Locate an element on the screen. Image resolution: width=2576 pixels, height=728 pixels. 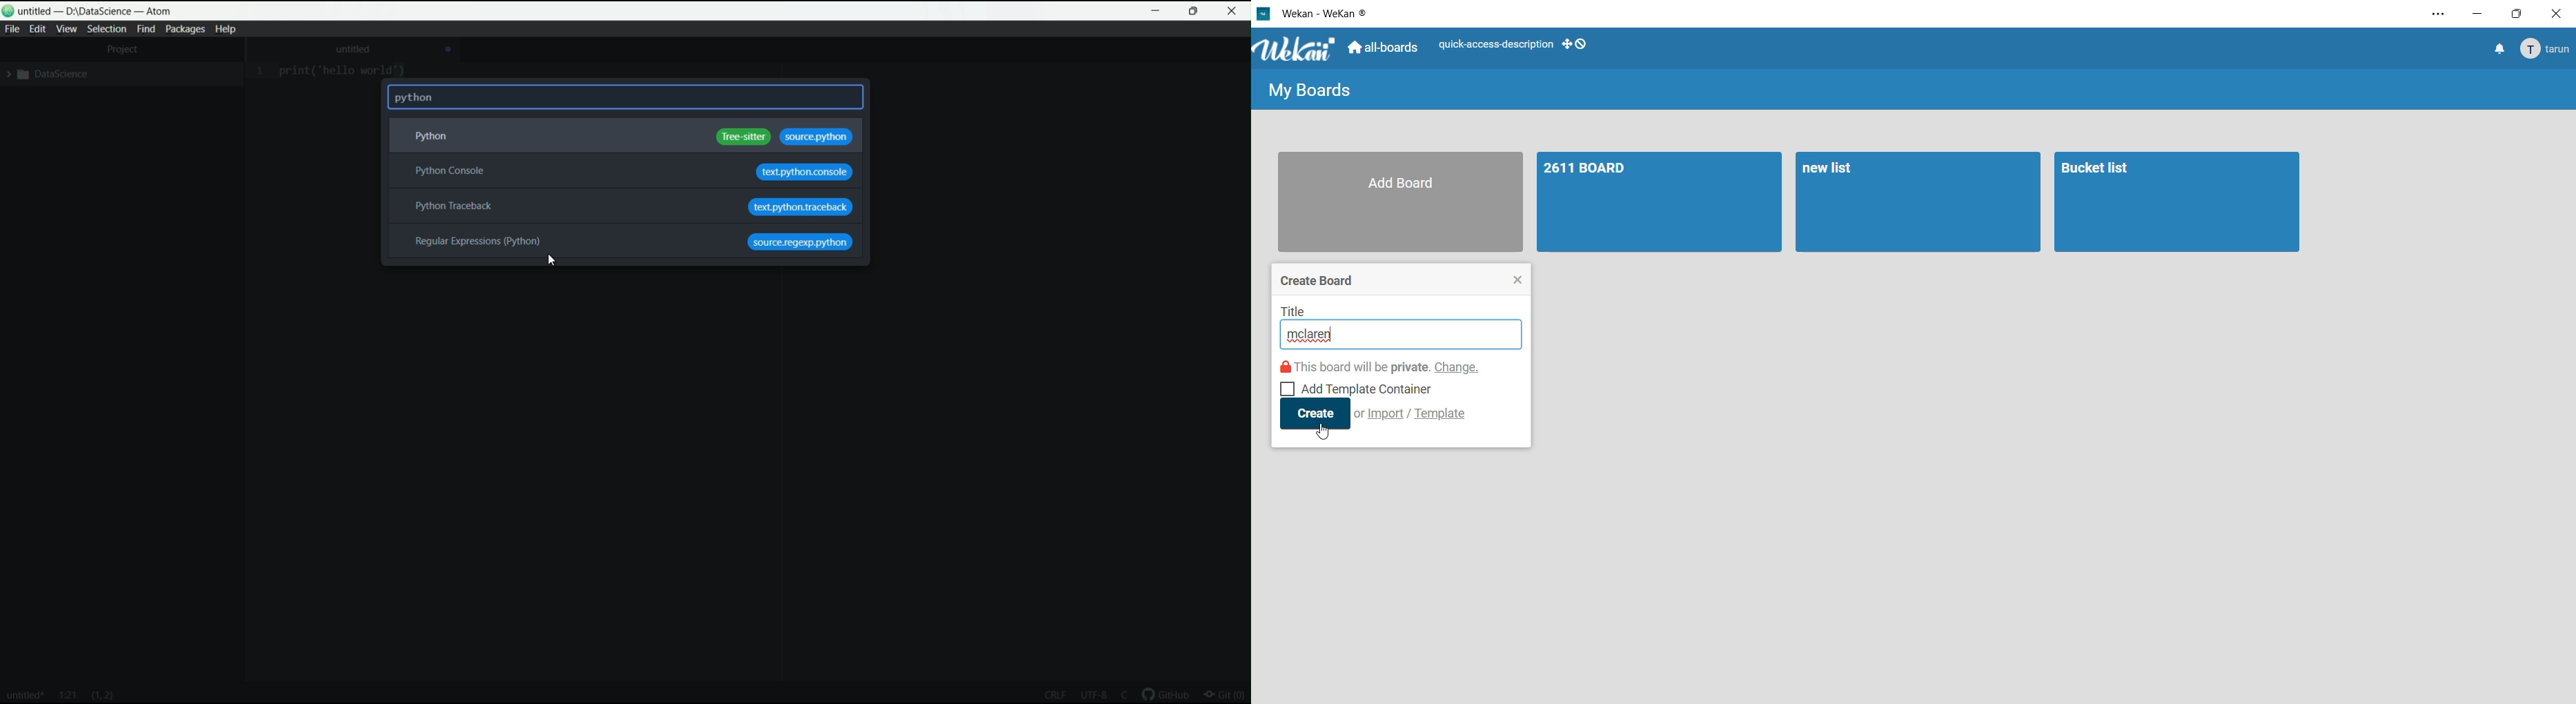
title is located at coordinates (1395, 313).